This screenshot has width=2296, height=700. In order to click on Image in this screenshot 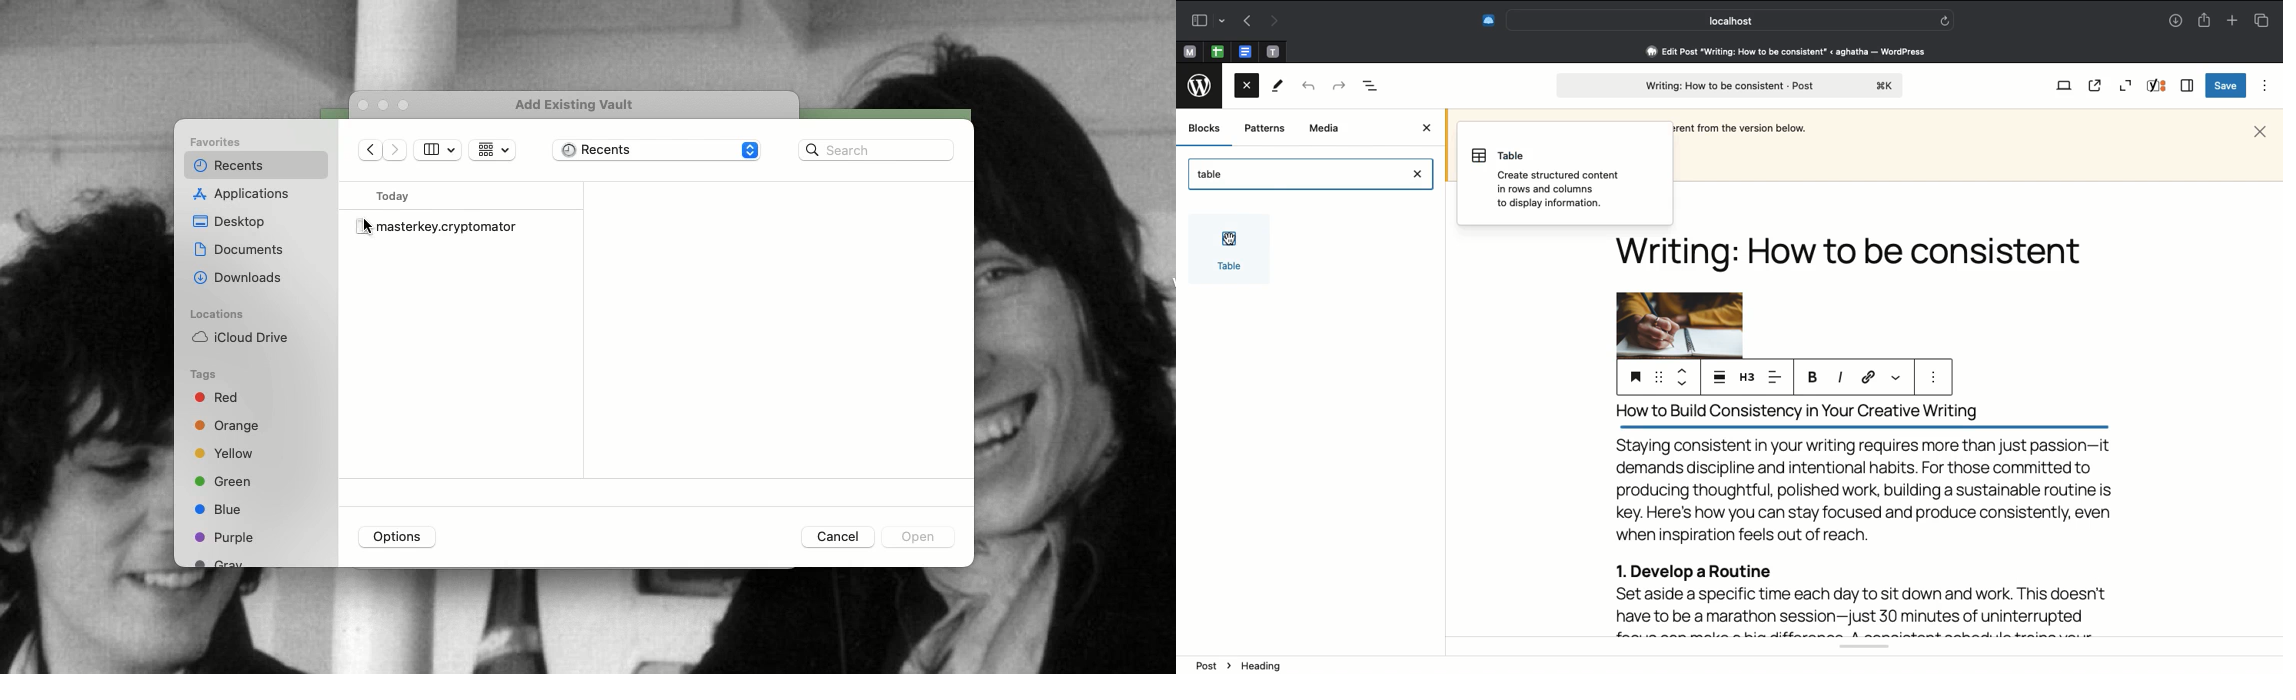, I will do `click(1678, 325)`.